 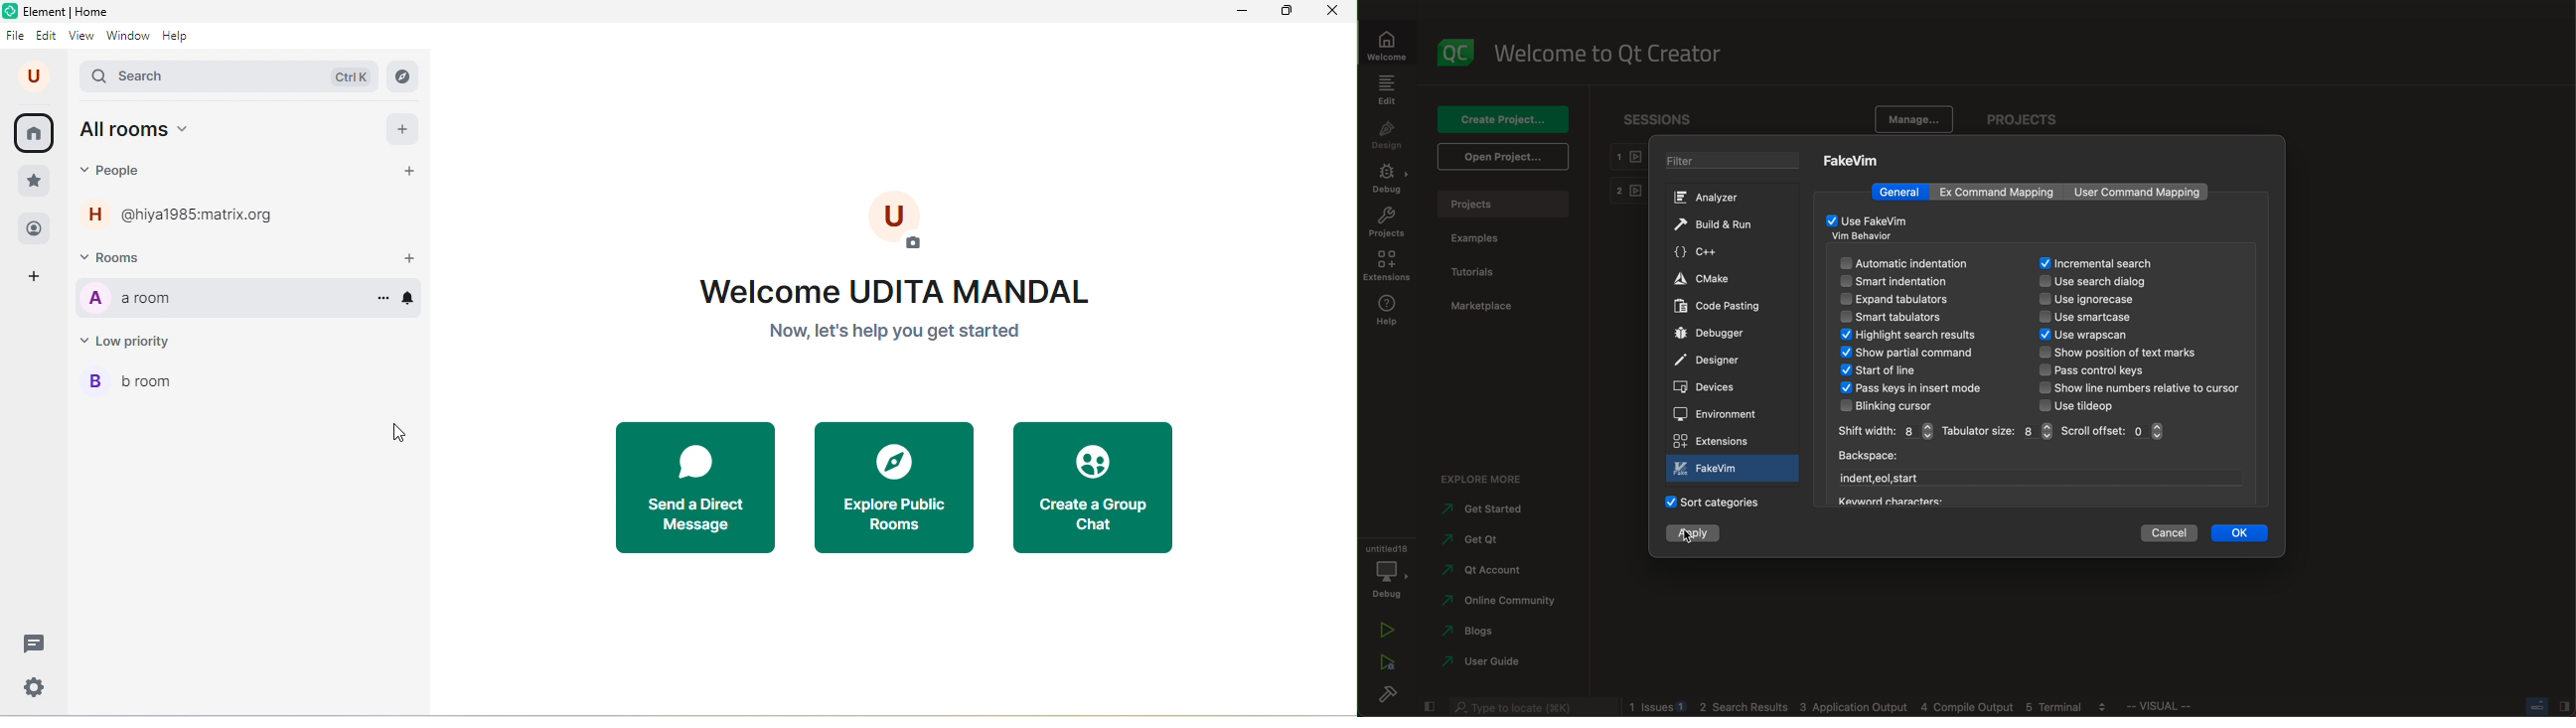 What do you see at coordinates (1720, 226) in the screenshot?
I see `build and run` at bounding box center [1720, 226].